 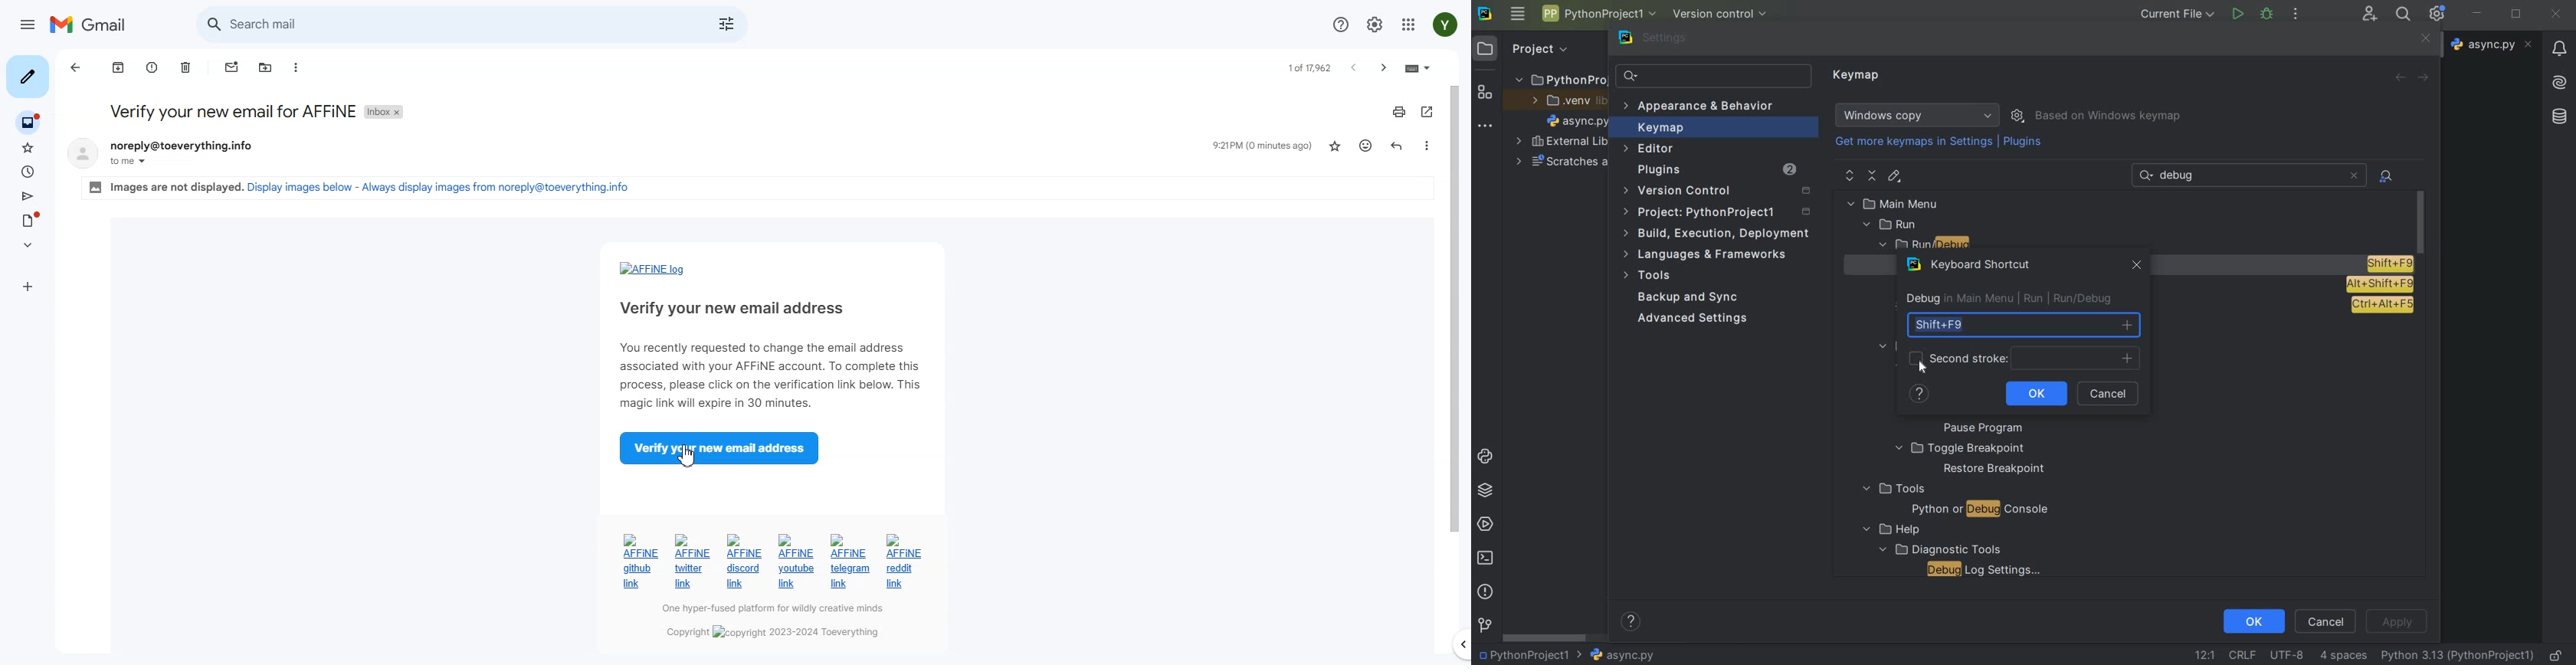 I want to click on Reply, so click(x=1398, y=148).